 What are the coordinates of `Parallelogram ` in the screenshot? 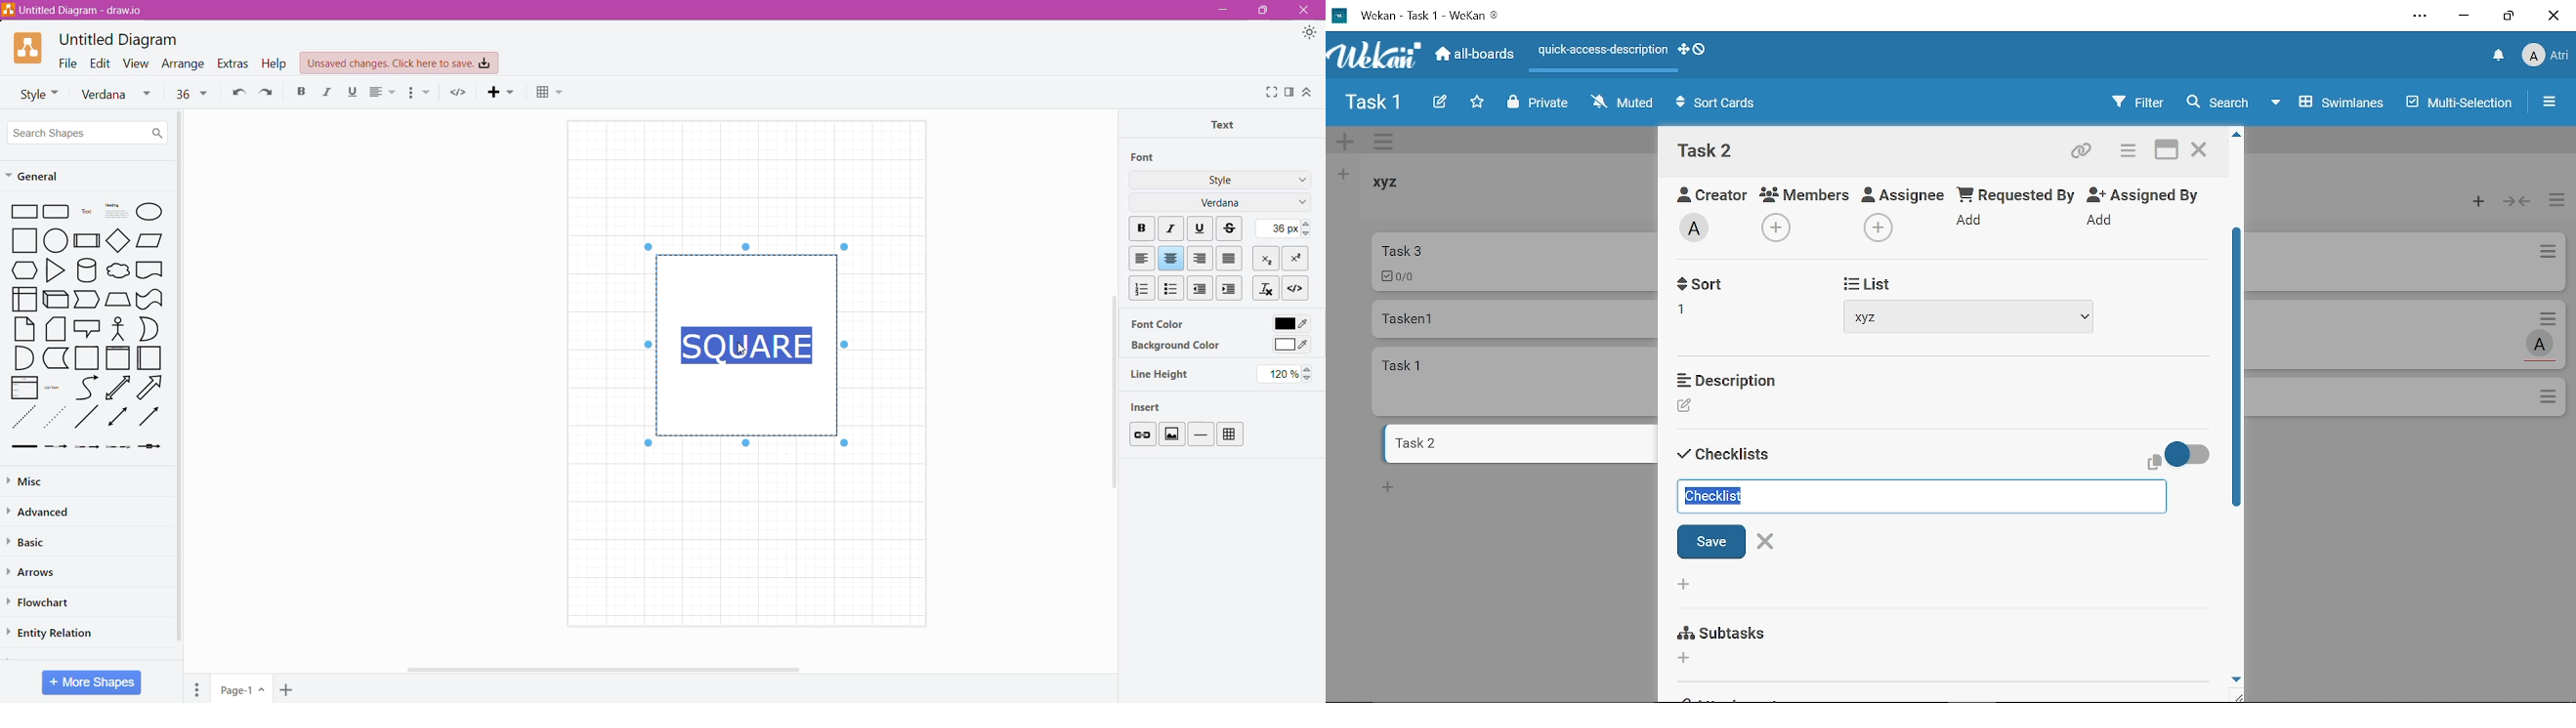 It's located at (150, 240).